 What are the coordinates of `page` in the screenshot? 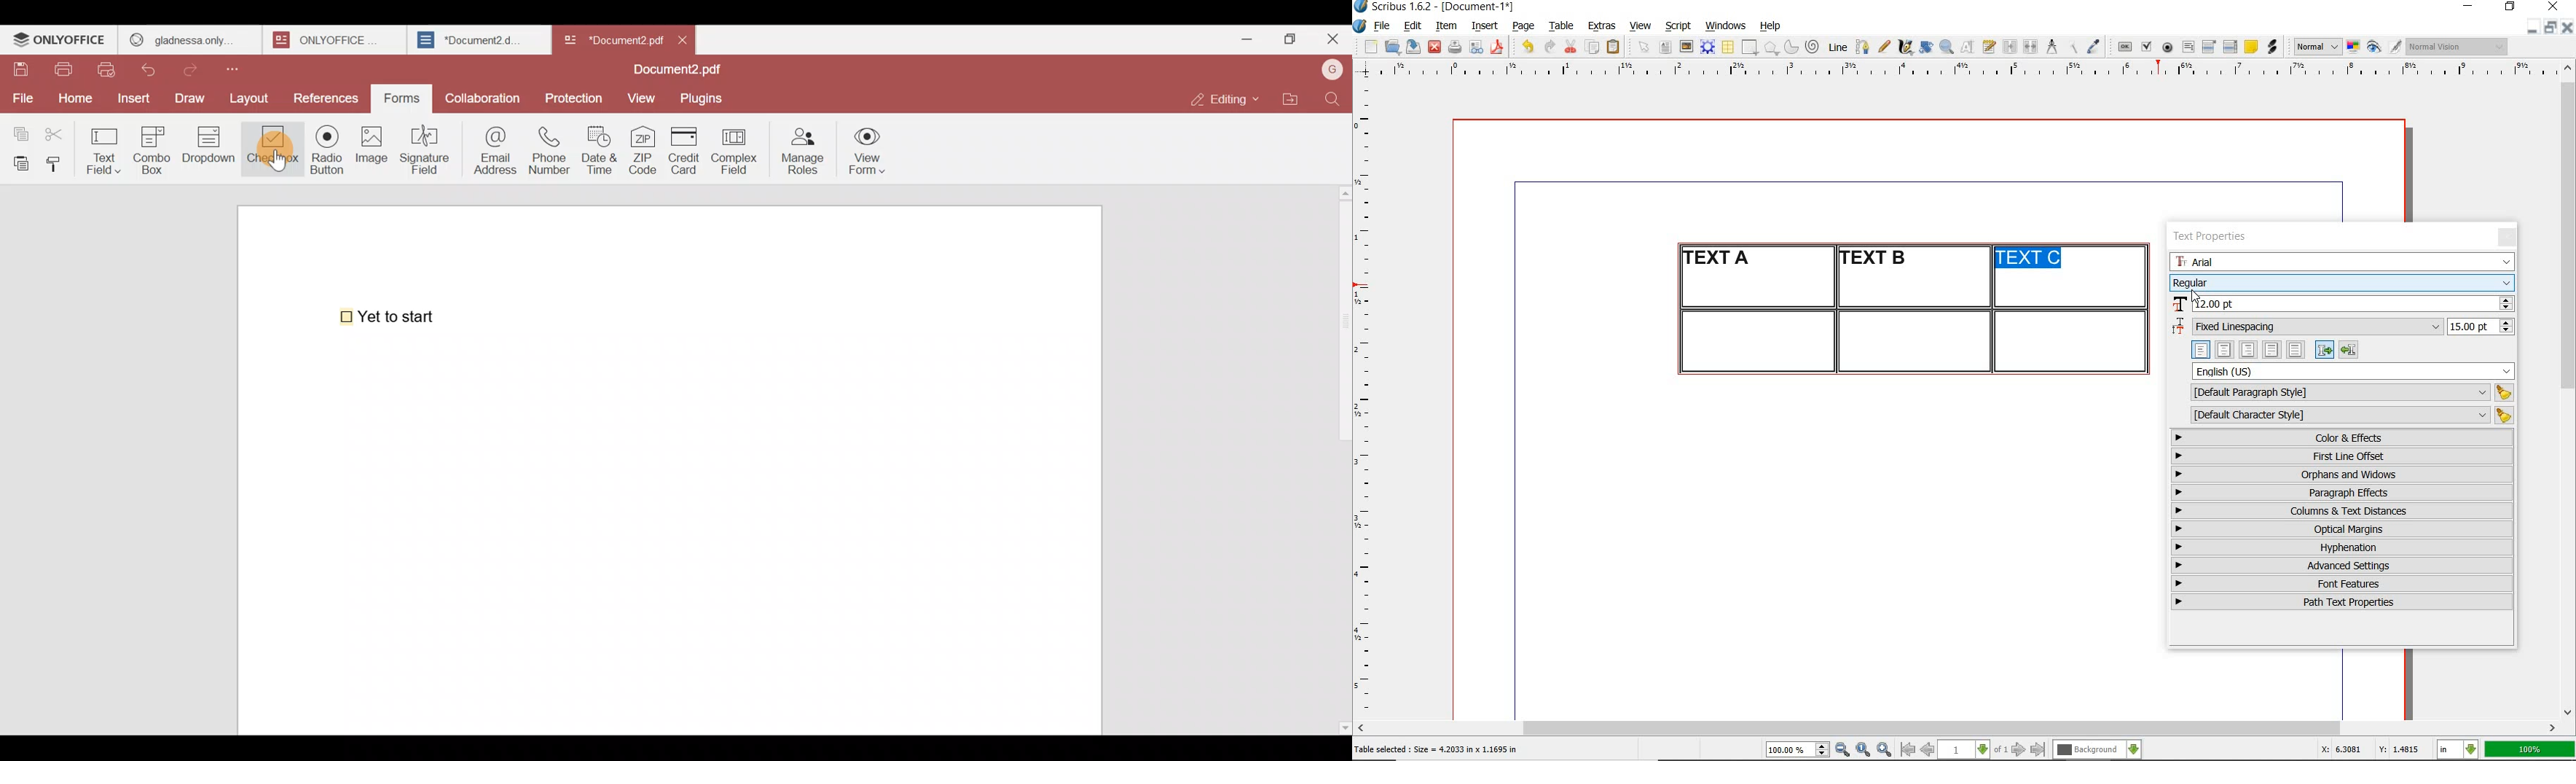 It's located at (1523, 26).